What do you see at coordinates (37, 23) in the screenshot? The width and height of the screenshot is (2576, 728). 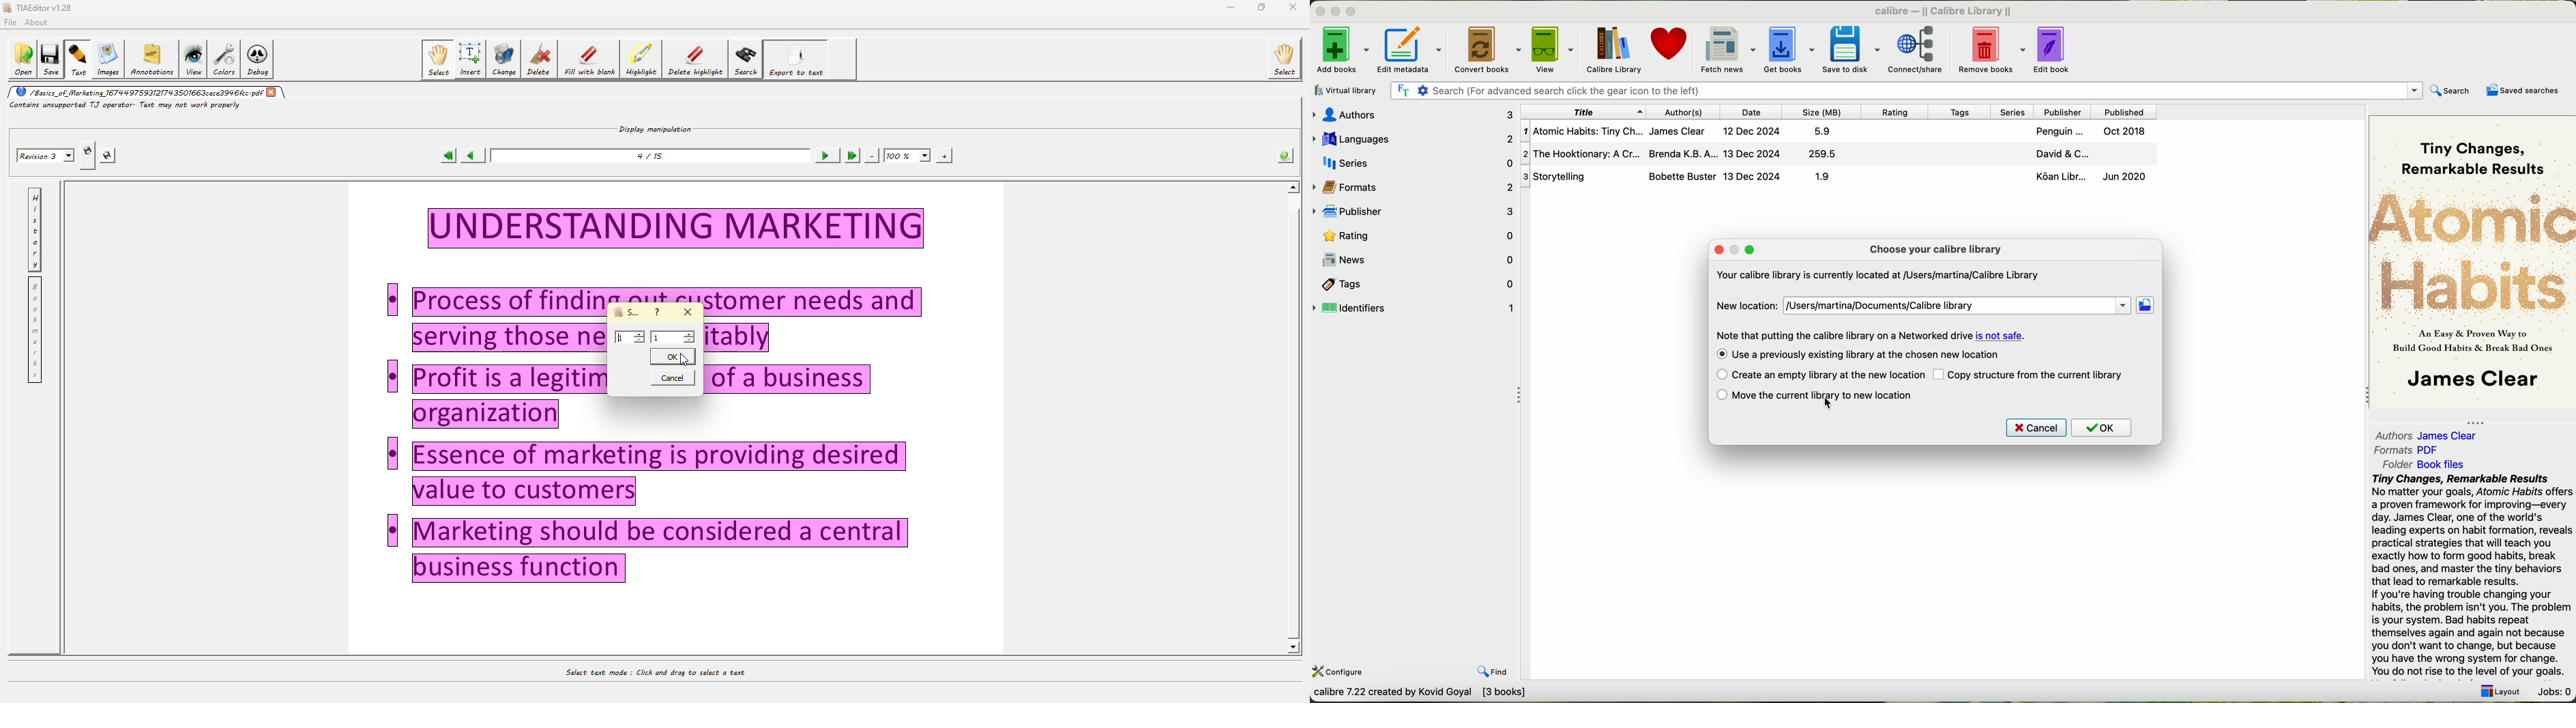 I see `about` at bounding box center [37, 23].